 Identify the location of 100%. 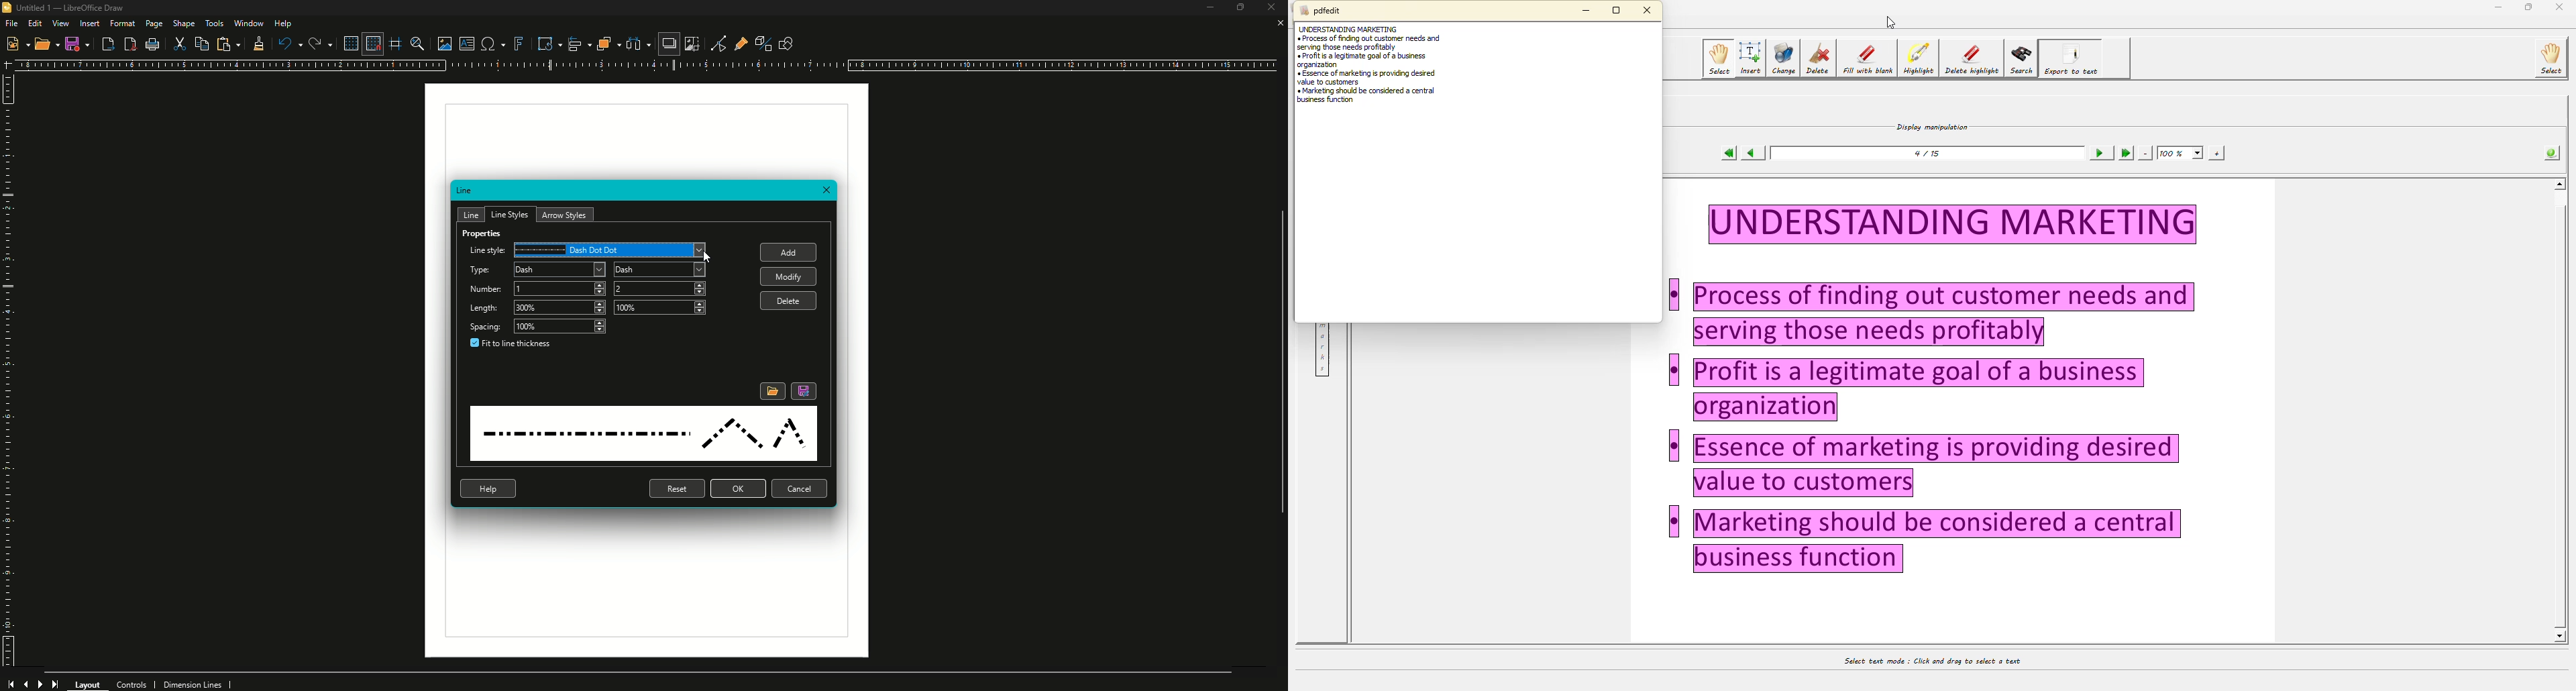
(561, 327).